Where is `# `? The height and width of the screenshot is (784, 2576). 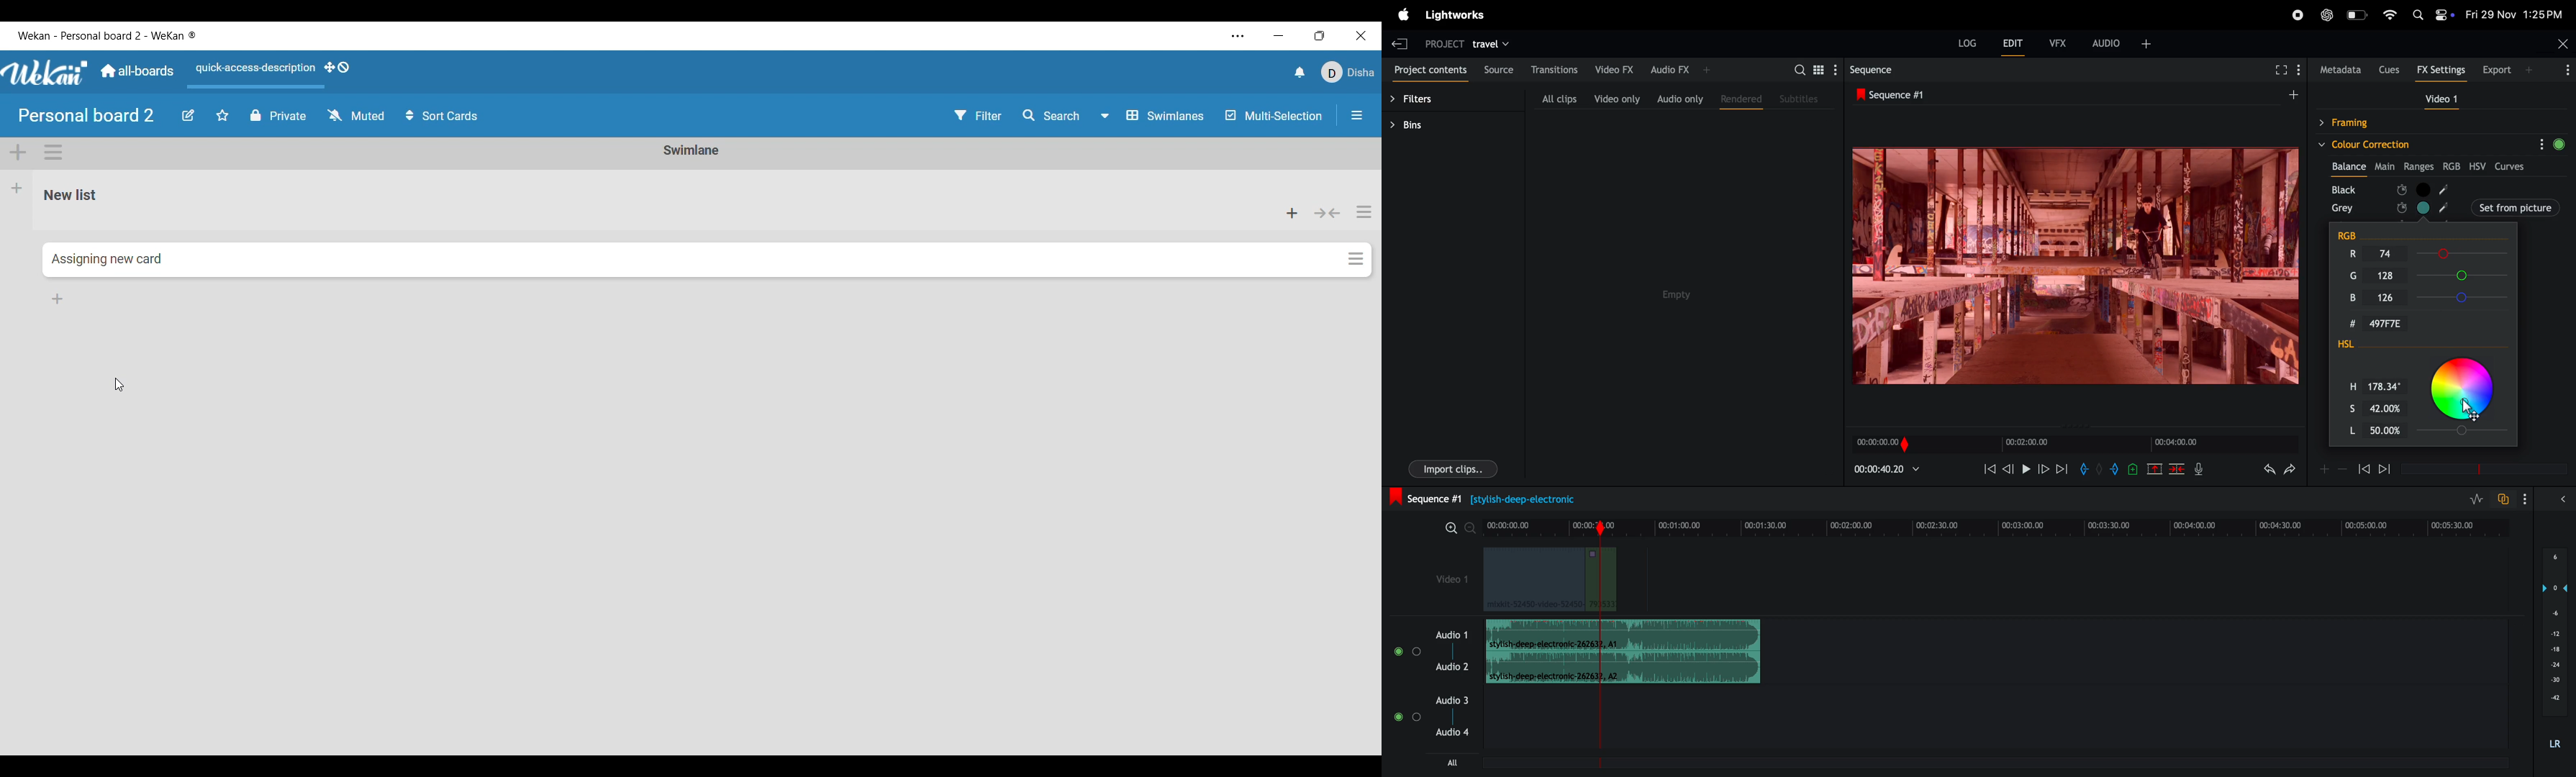
#  is located at coordinates (2342, 325).